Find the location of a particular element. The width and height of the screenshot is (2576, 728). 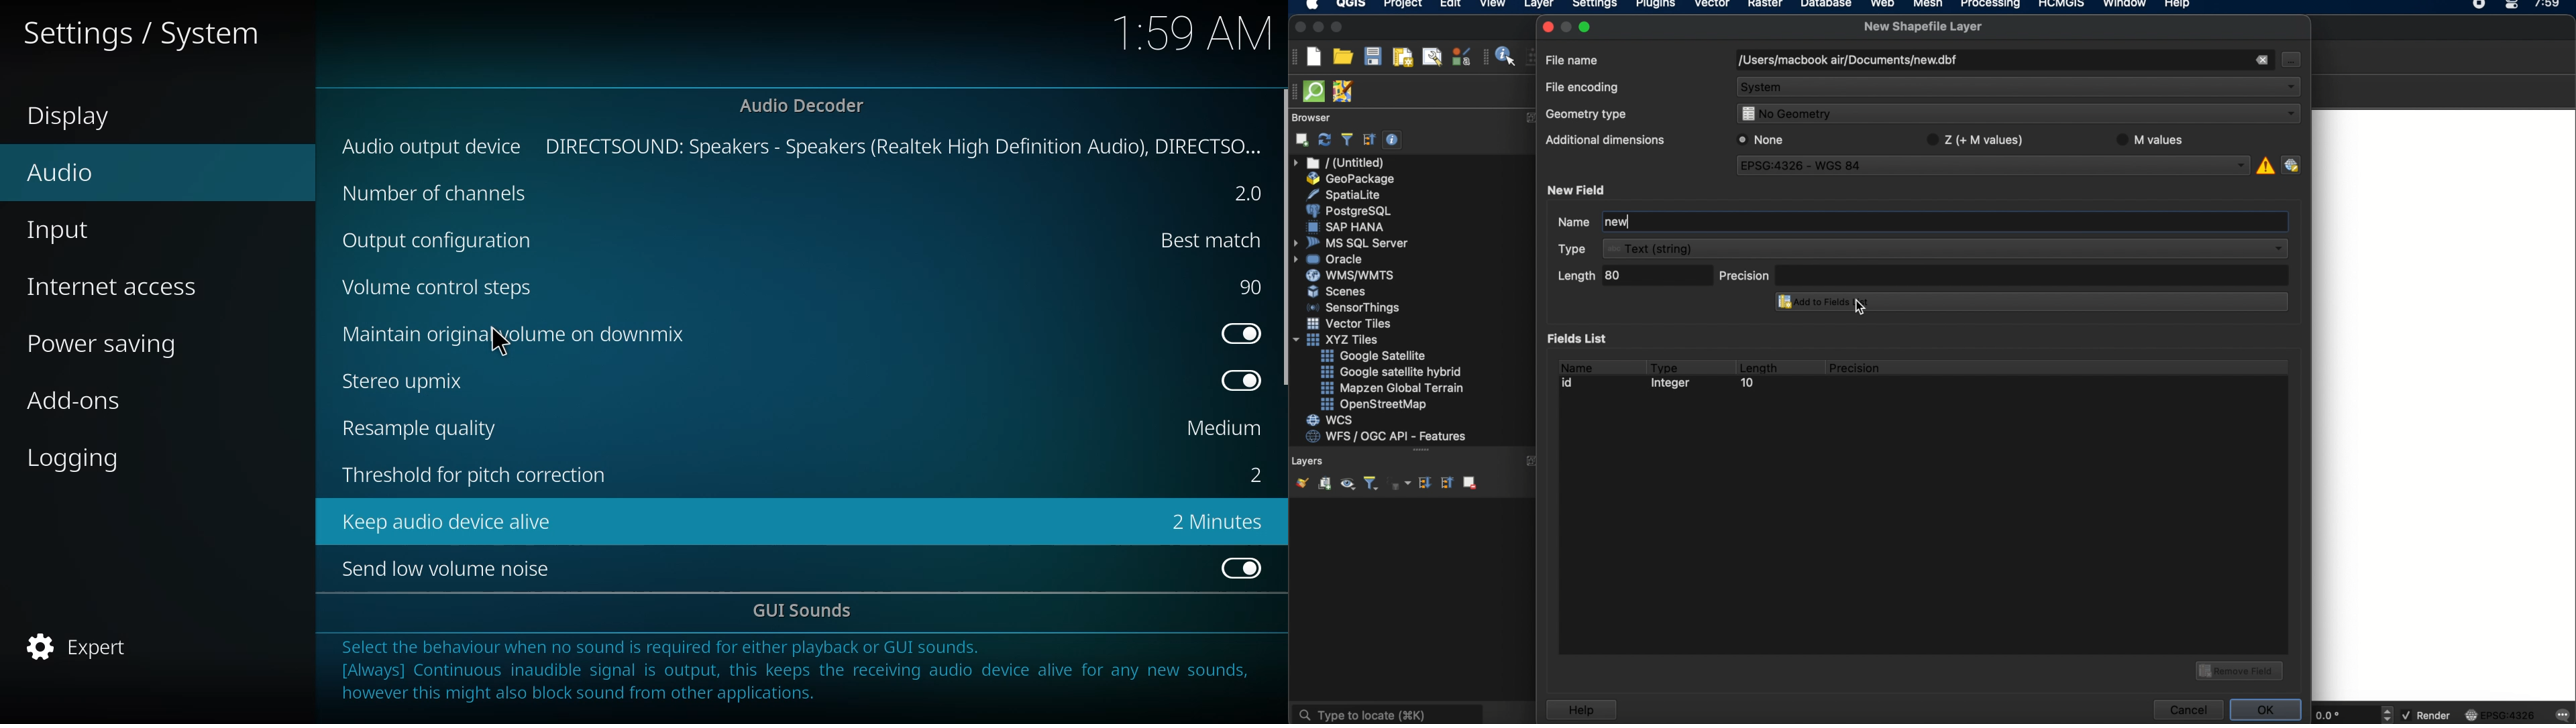

cursor is located at coordinates (500, 343).